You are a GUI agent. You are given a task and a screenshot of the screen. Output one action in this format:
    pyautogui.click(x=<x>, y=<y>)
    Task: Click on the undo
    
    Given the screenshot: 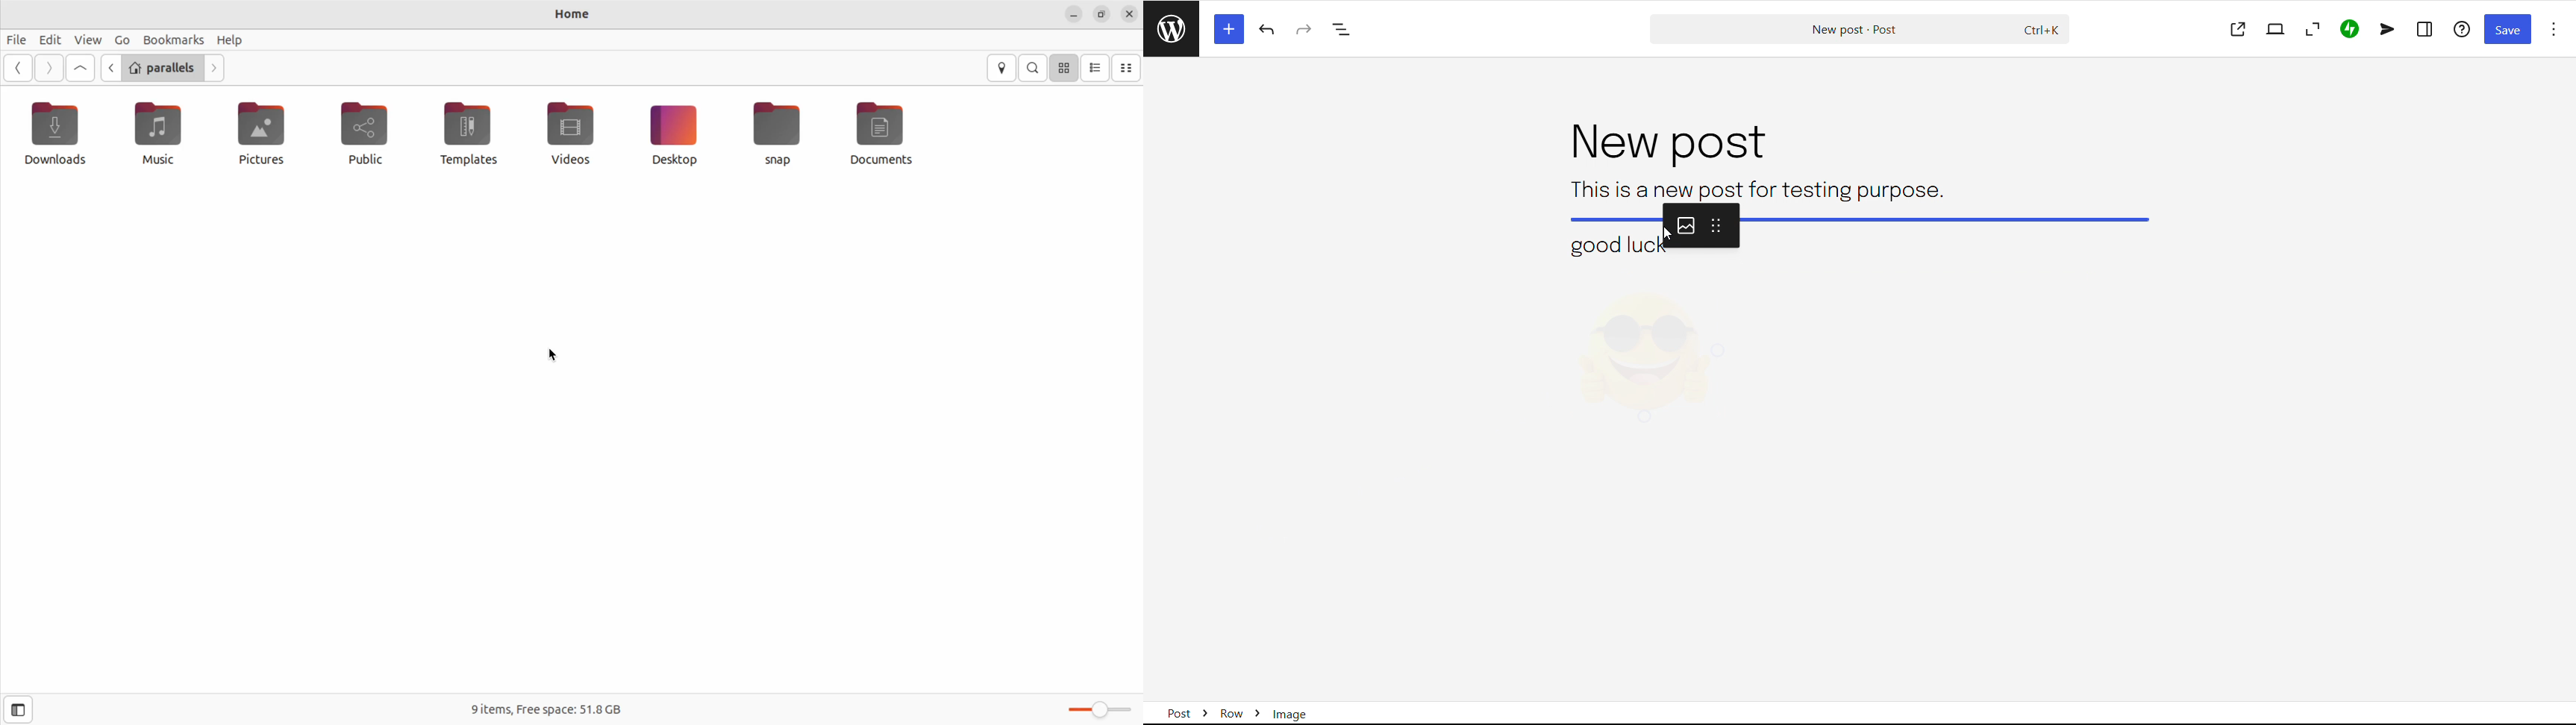 What is the action you would take?
    pyautogui.click(x=1269, y=30)
    